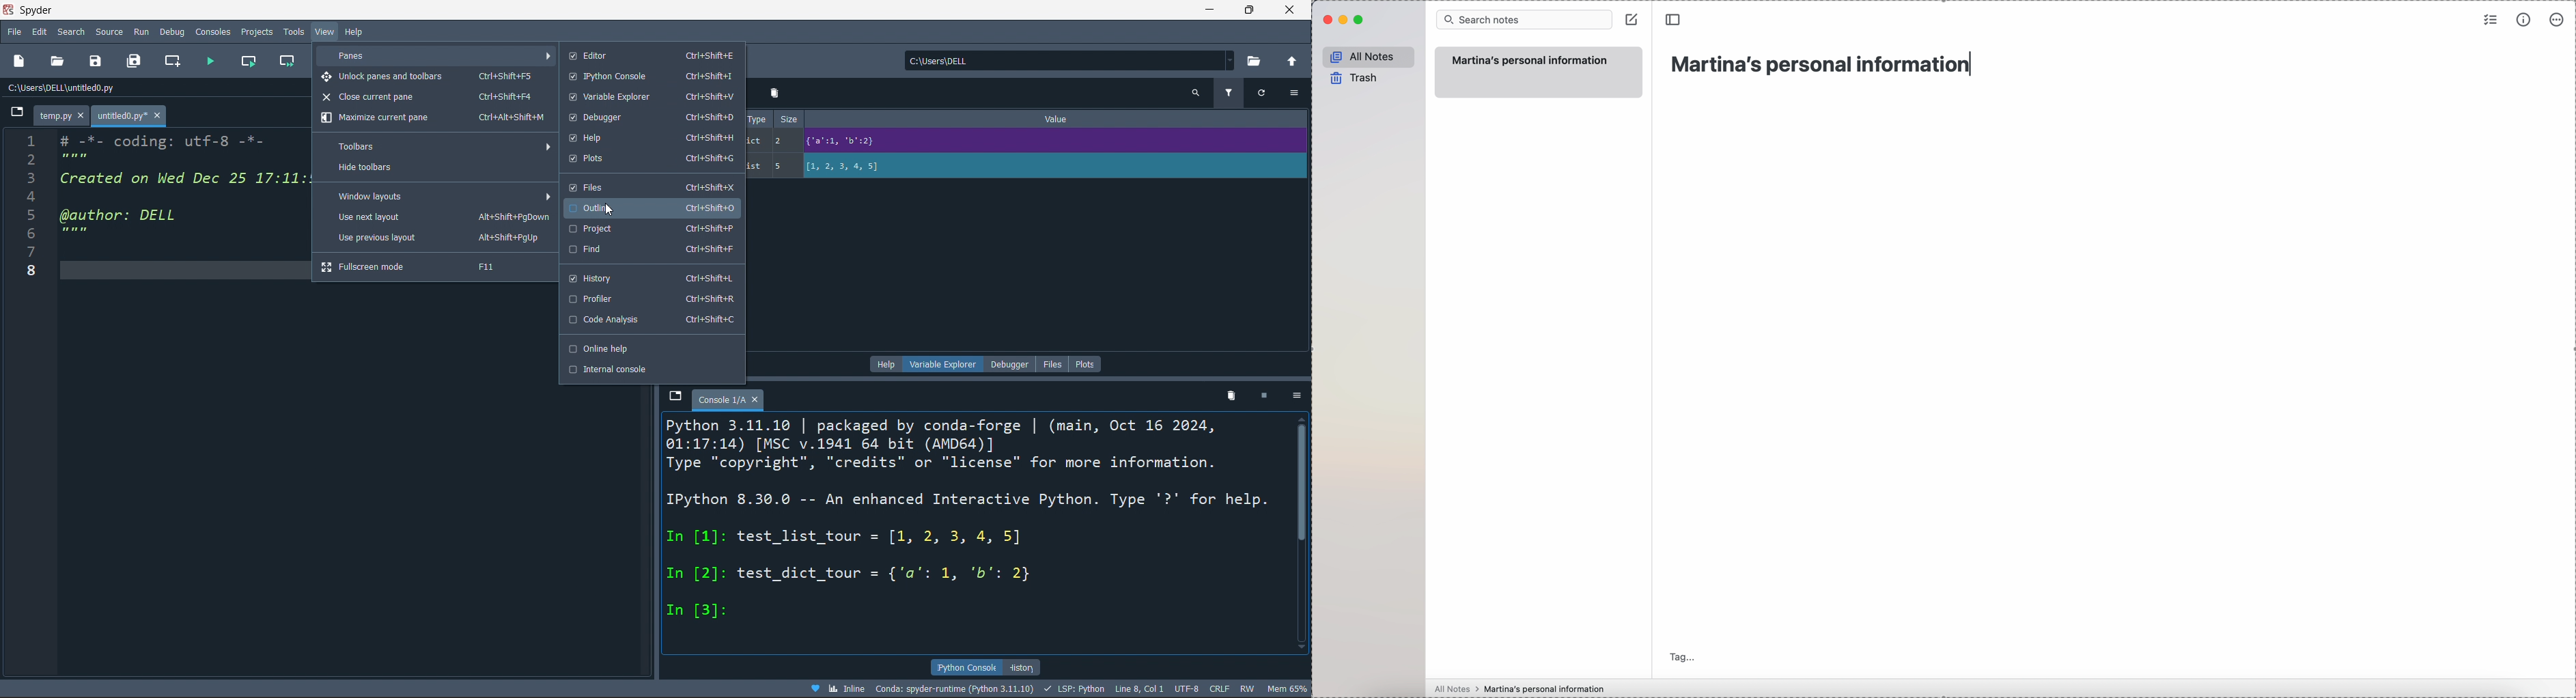 Image resolution: width=2576 pixels, height=700 pixels. Describe the element at coordinates (358, 31) in the screenshot. I see `help` at that location.